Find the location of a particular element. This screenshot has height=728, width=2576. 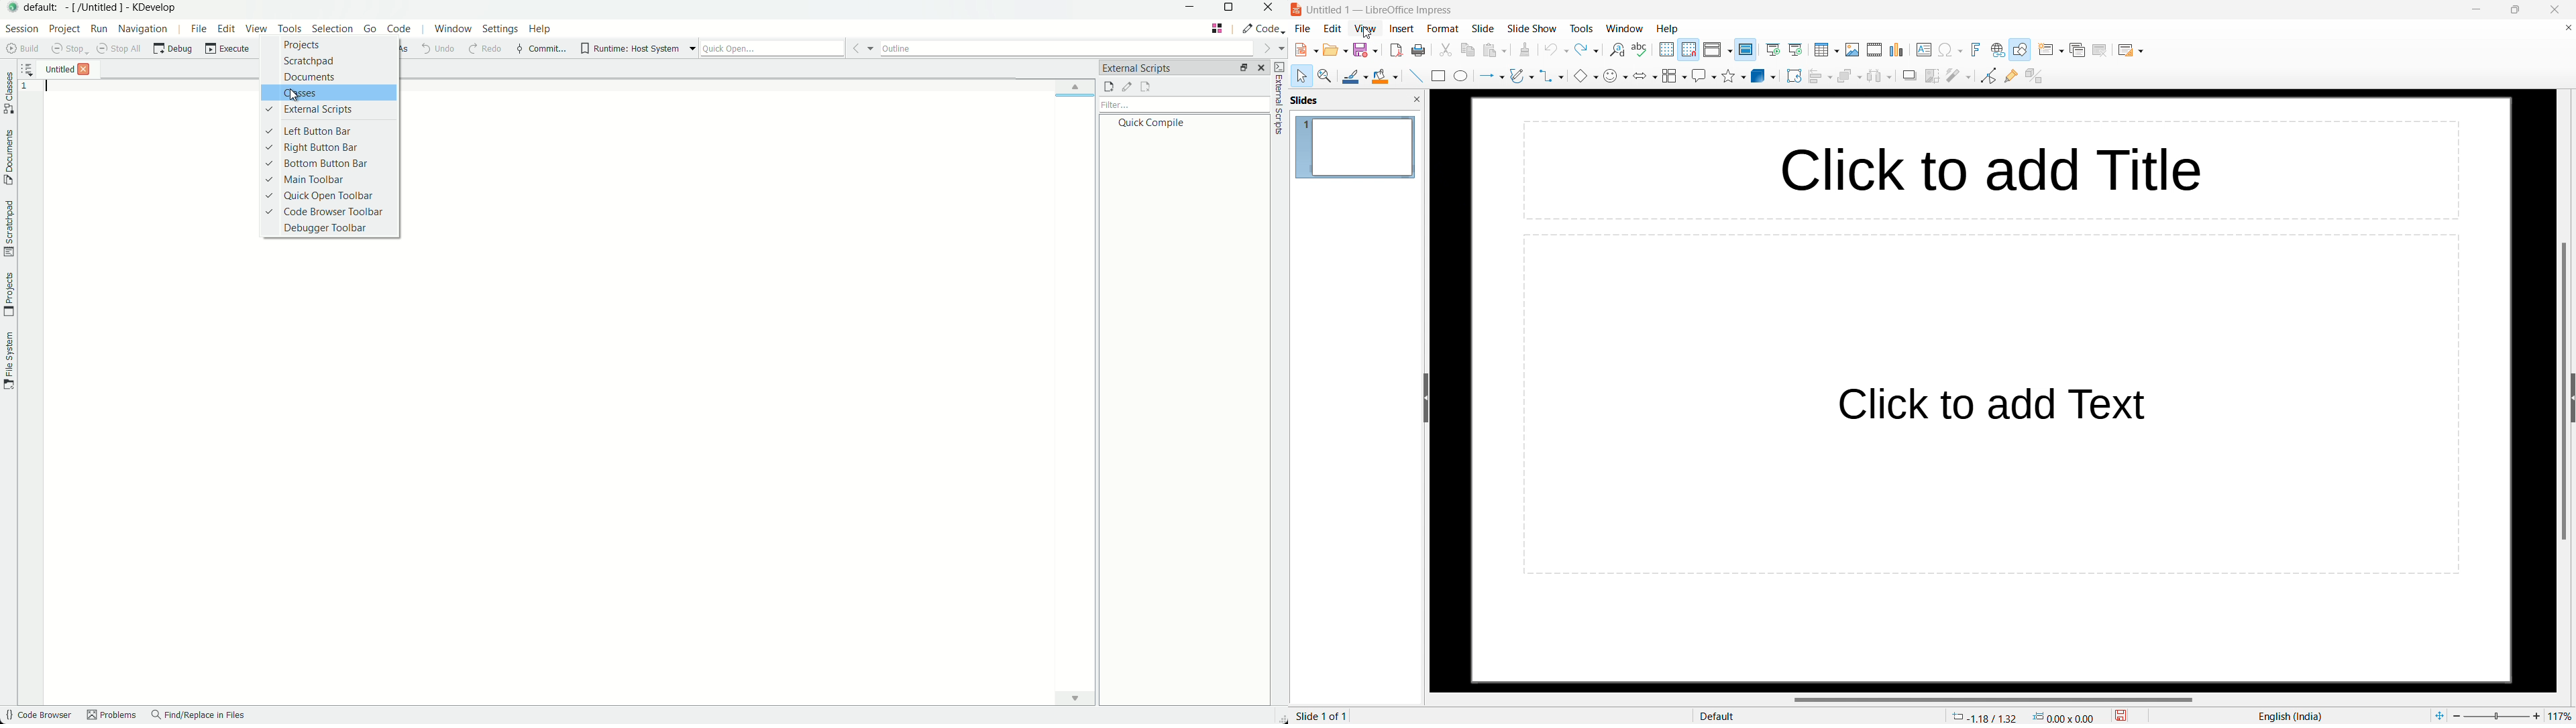

block arrows is located at coordinates (1645, 75).